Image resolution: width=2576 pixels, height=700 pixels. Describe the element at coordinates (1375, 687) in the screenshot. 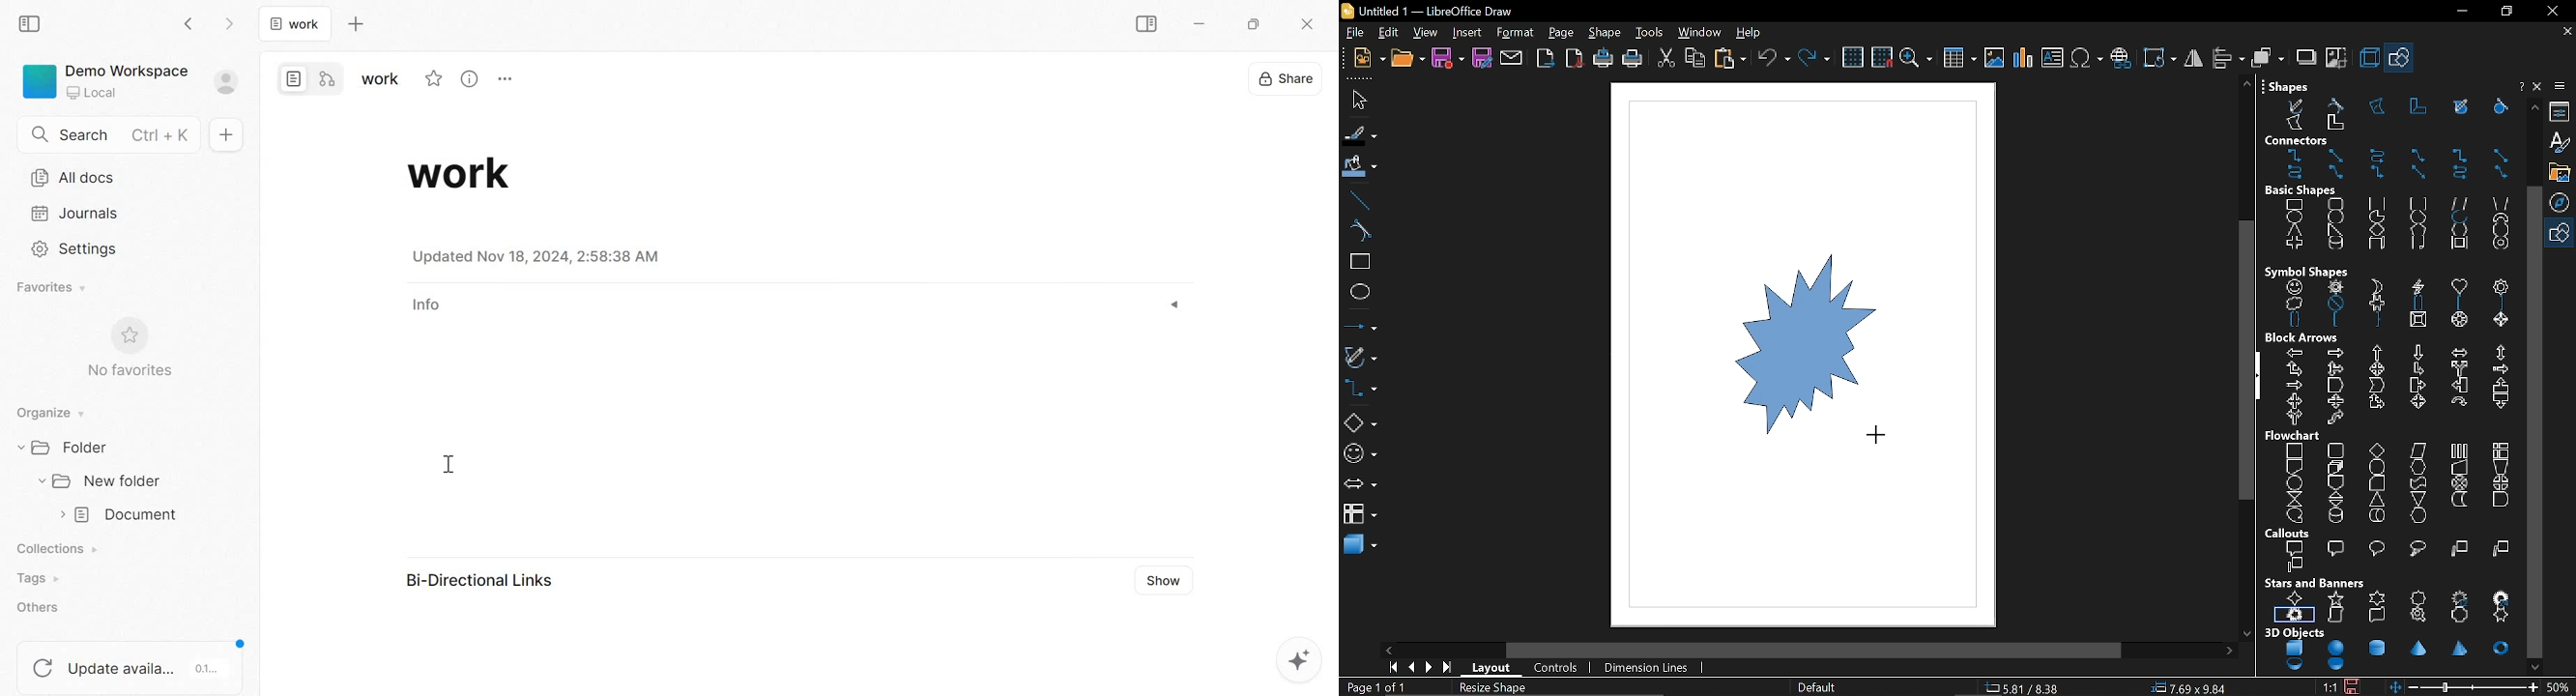

I see `current page (Page 1 of 1)` at that location.